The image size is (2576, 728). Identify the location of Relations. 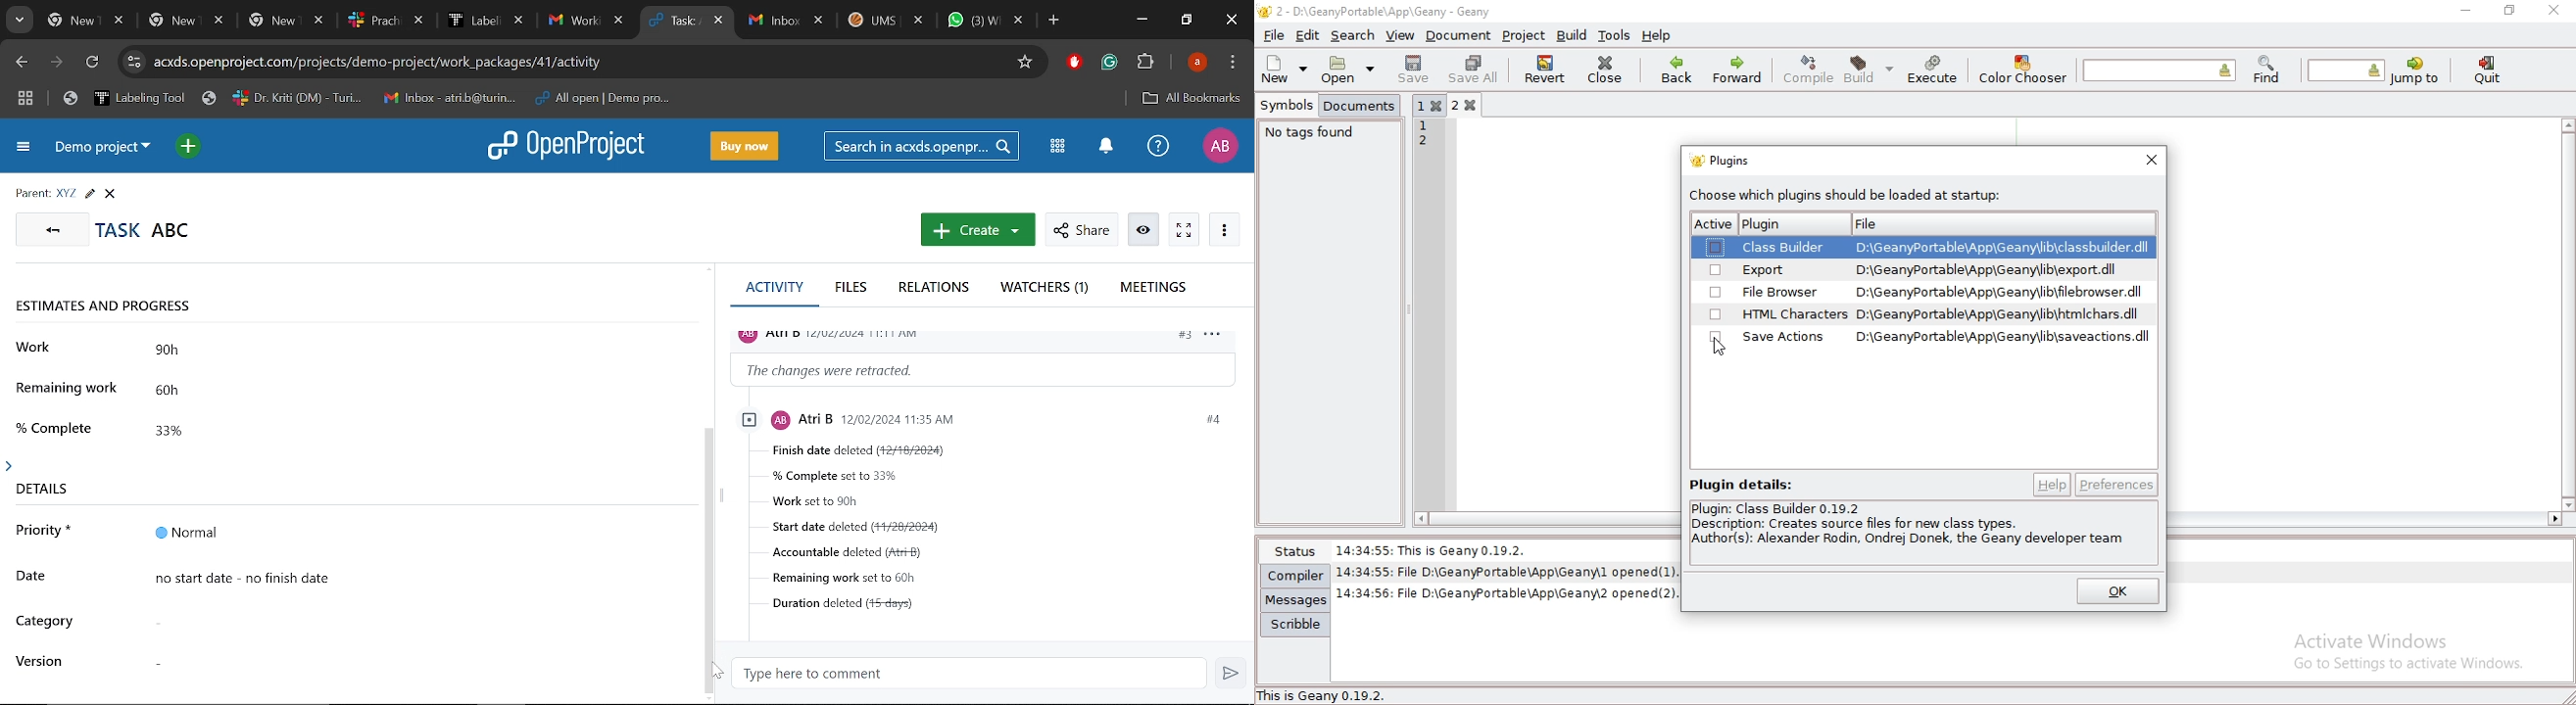
(939, 289).